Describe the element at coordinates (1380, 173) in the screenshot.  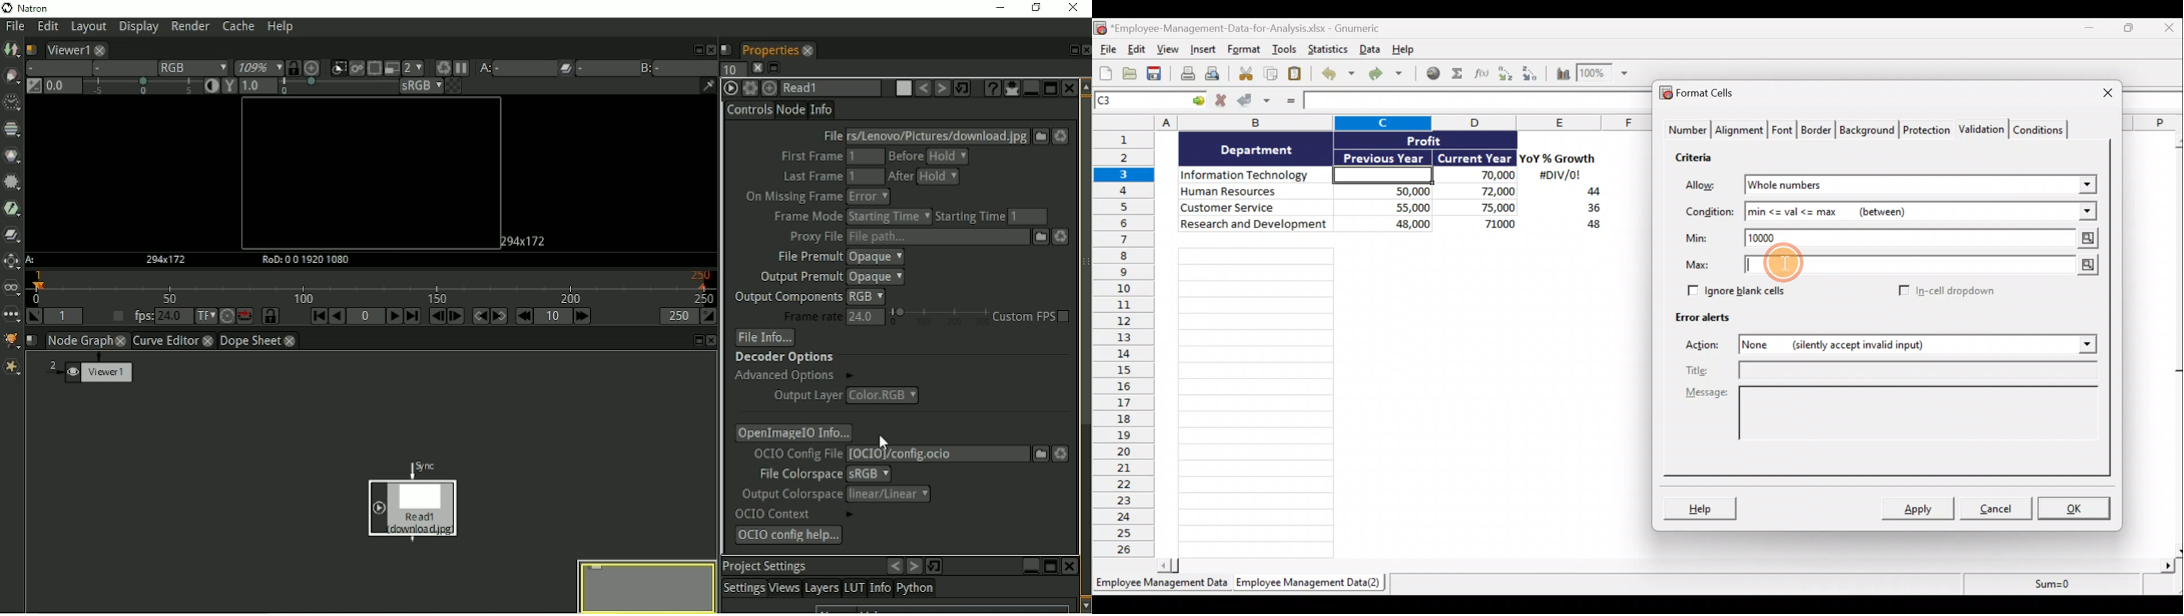
I see `Cell C3` at that location.